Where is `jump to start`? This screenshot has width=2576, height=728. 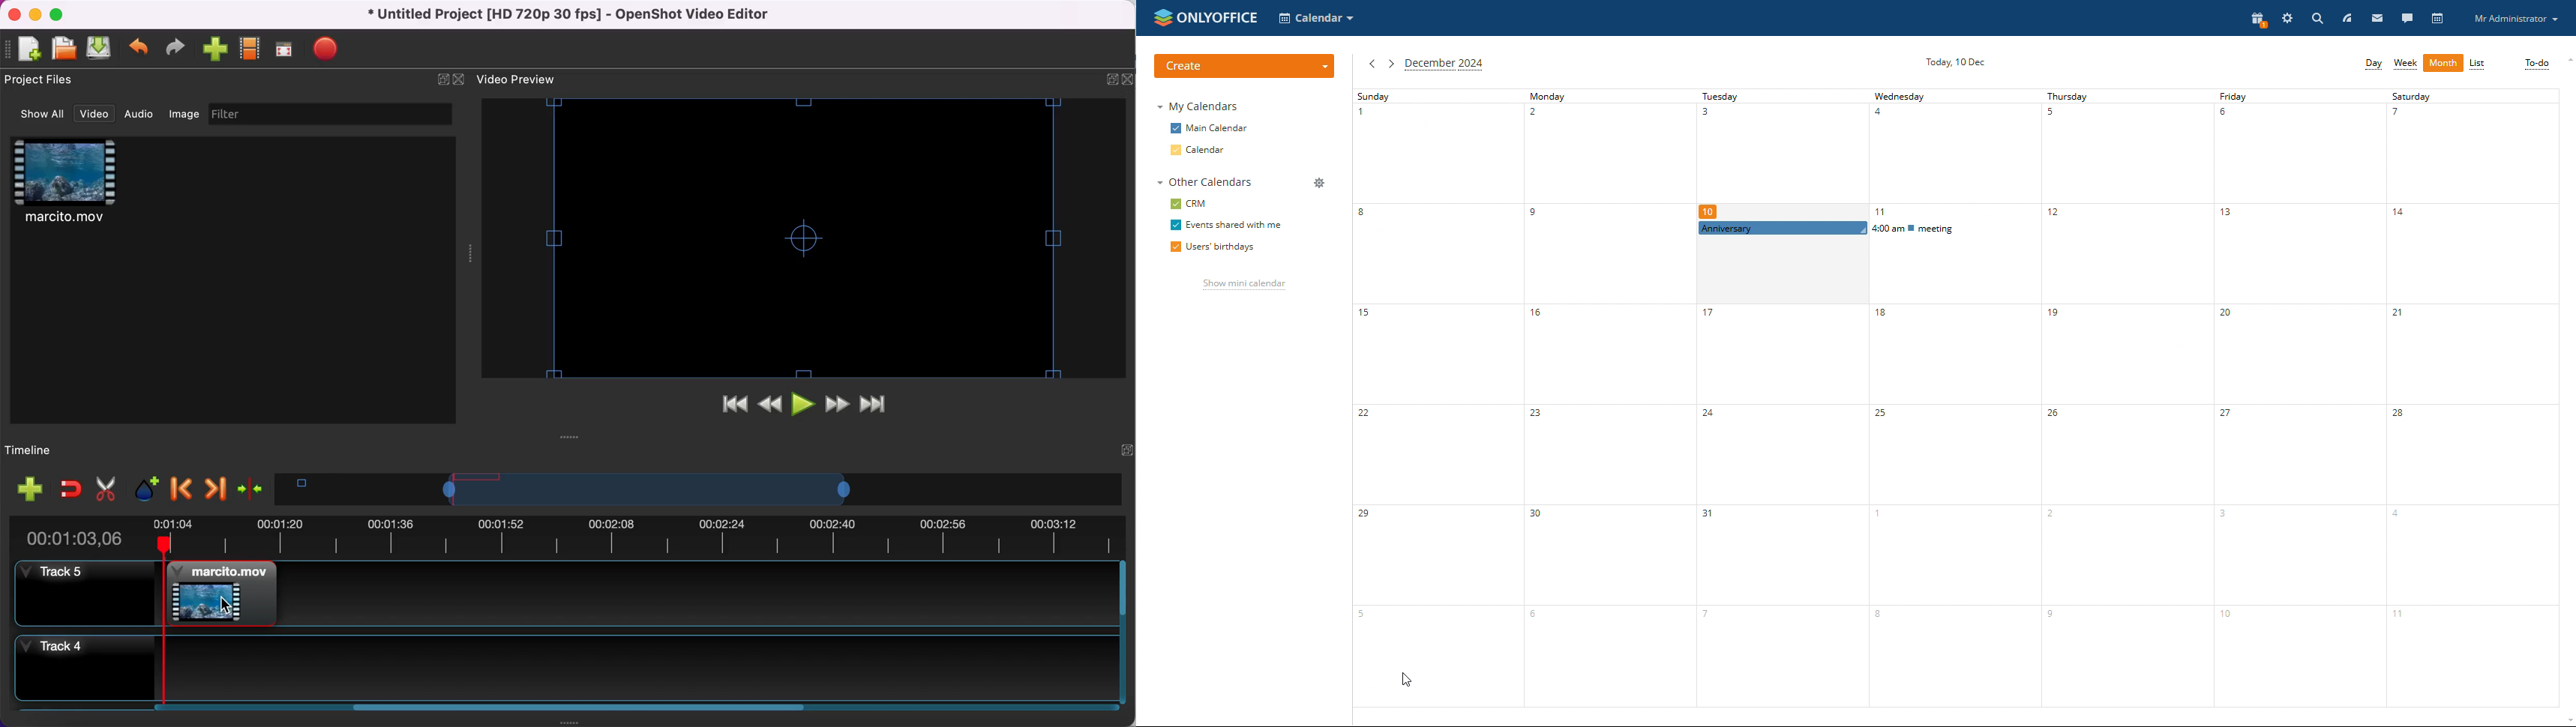
jump to start is located at coordinates (728, 407).